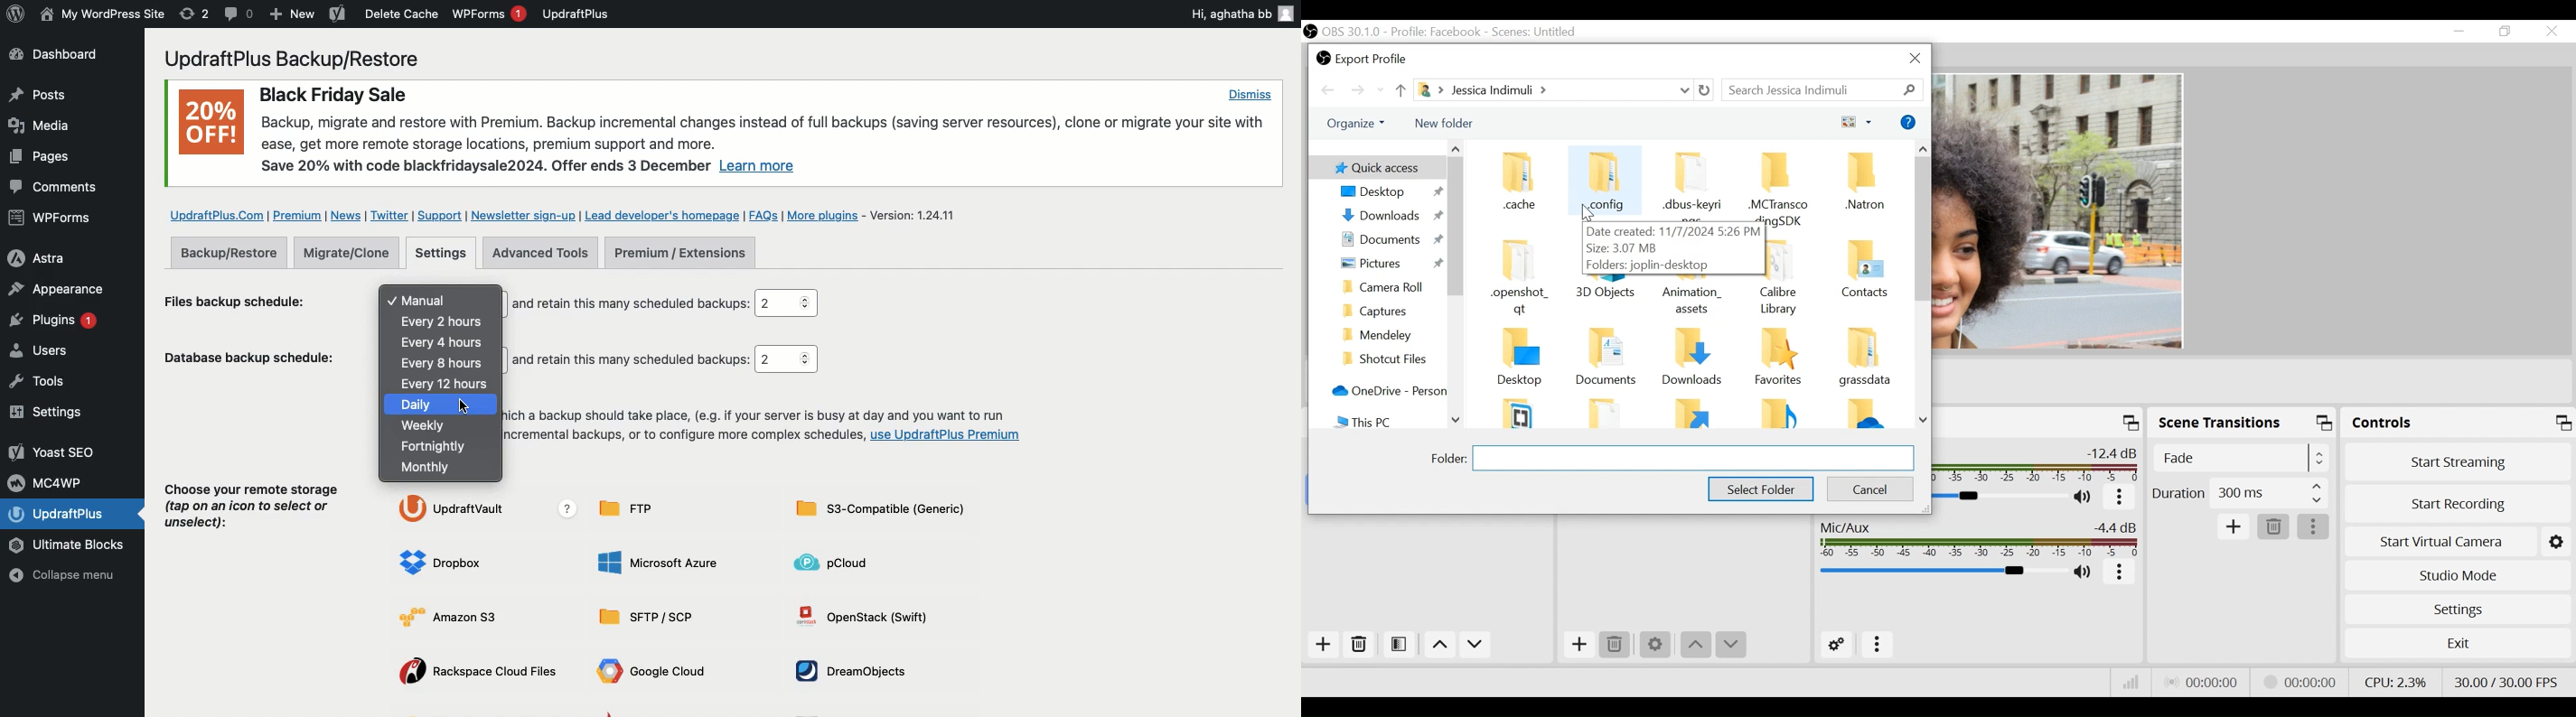 The width and height of the screenshot is (2576, 728). What do you see at coordinates (57, 353) in the screenshot?
I see `Users` at bounding box center [57, 353].